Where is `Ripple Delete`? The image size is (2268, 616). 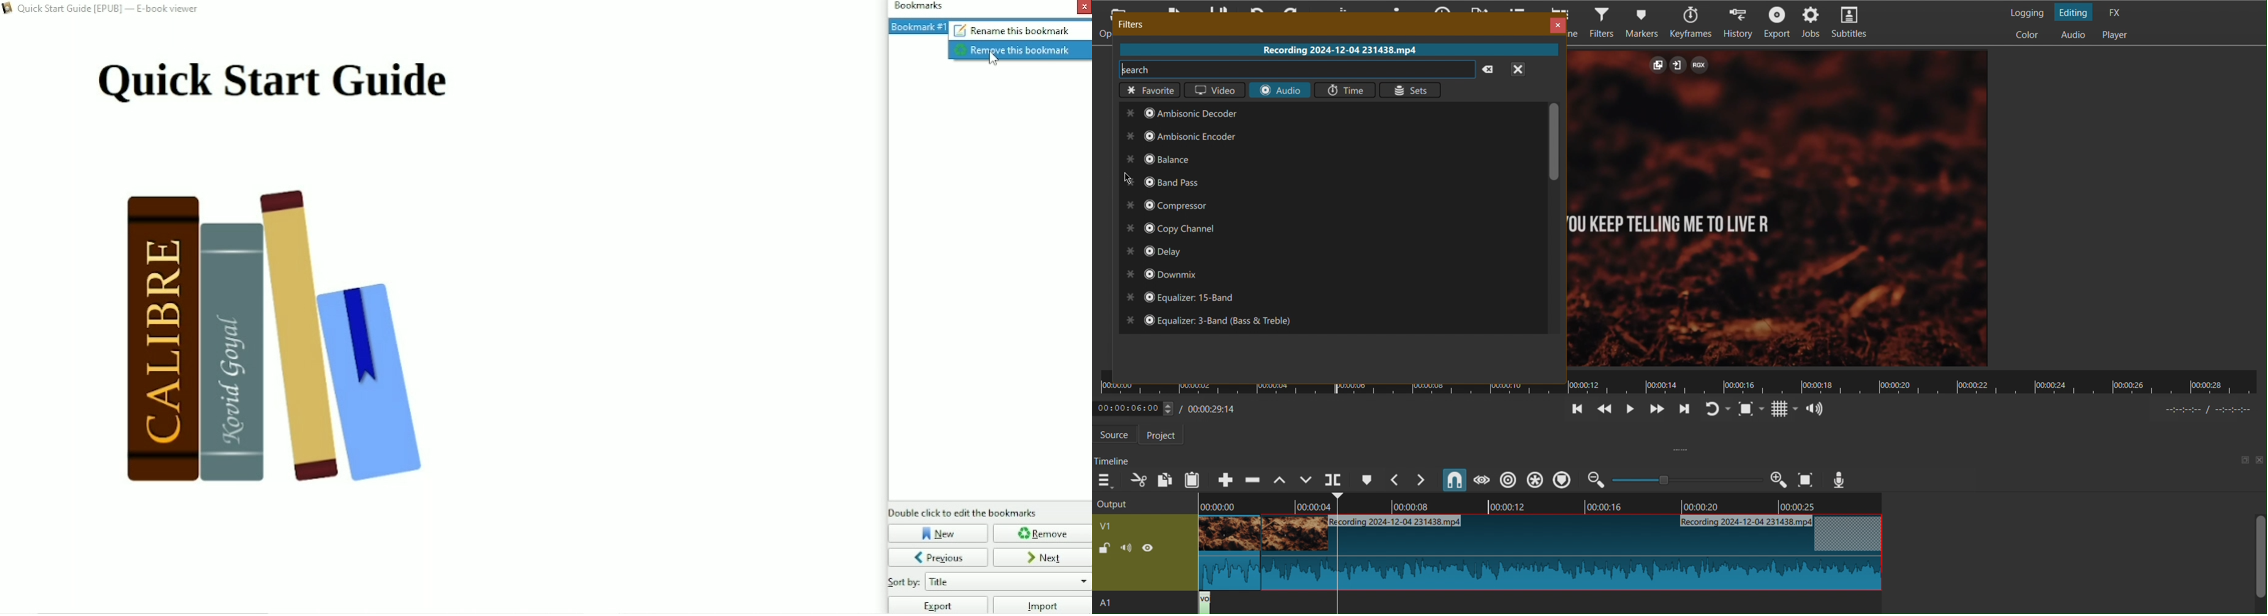
Ripple Delete is located at coordinates (1252, 480).